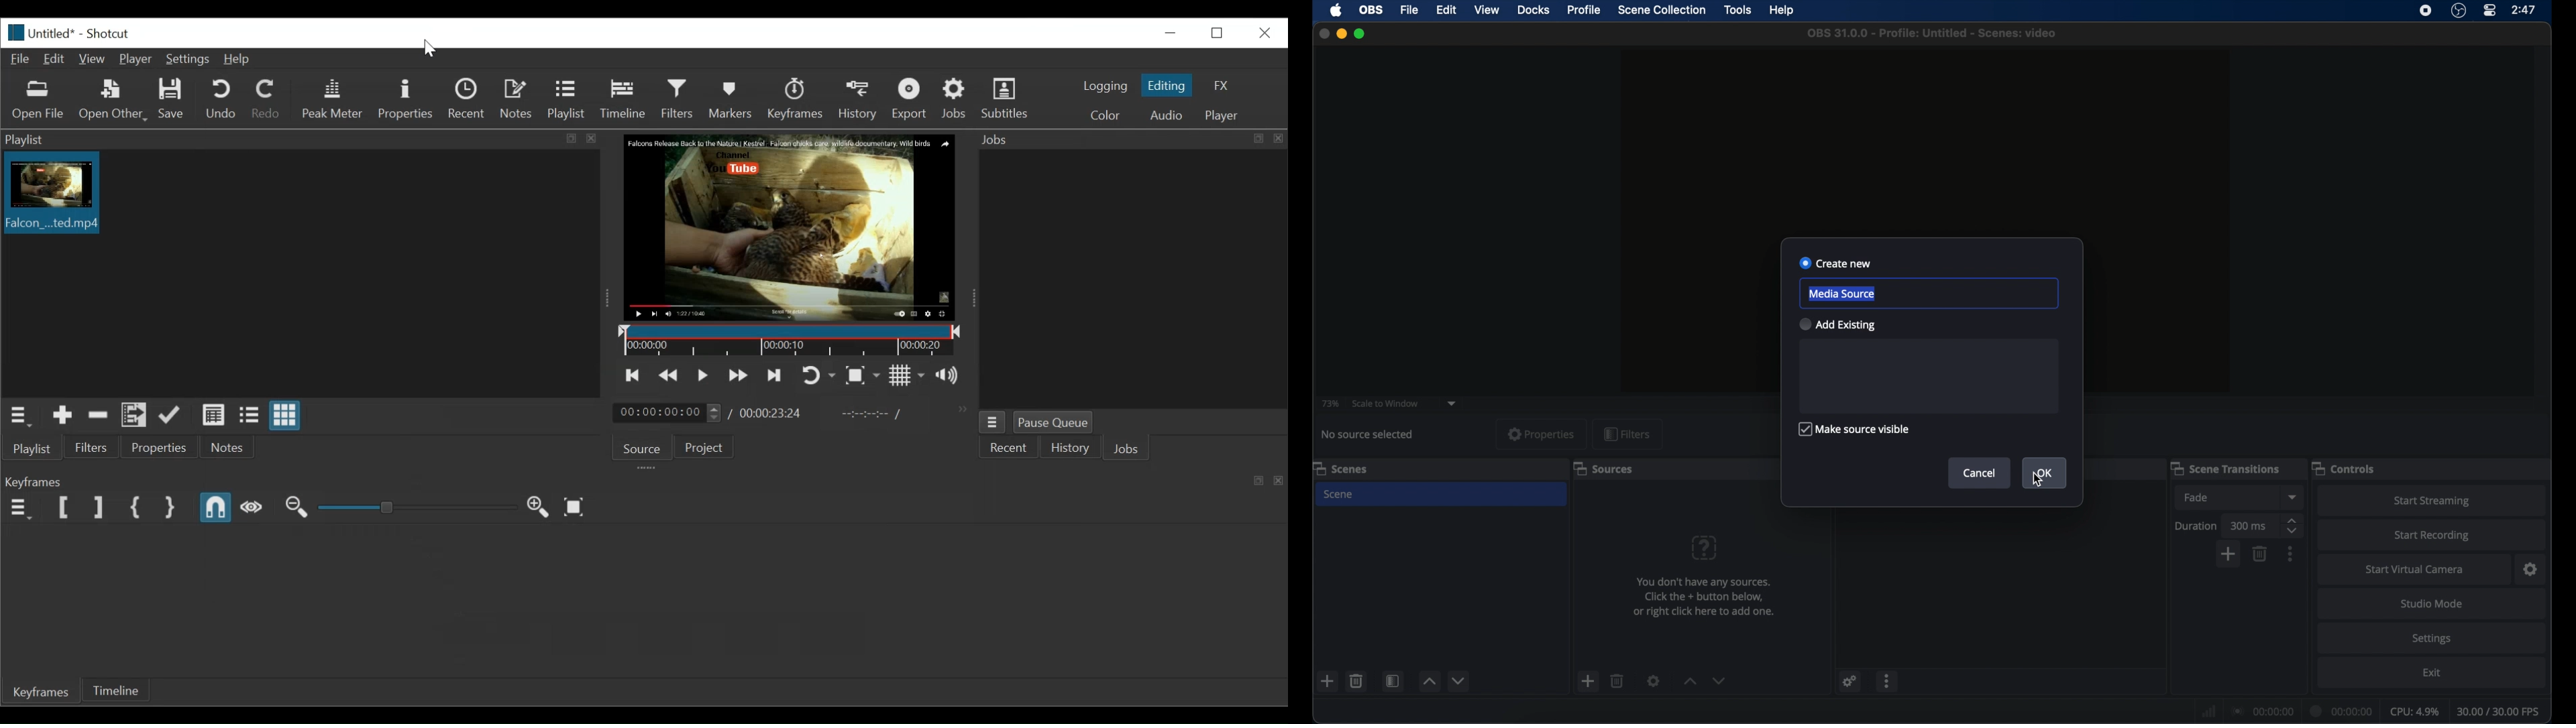  What do you see at coordinates (2196, 497) in the screenshot?
I see `fade` at bounding box center [2196, 497].